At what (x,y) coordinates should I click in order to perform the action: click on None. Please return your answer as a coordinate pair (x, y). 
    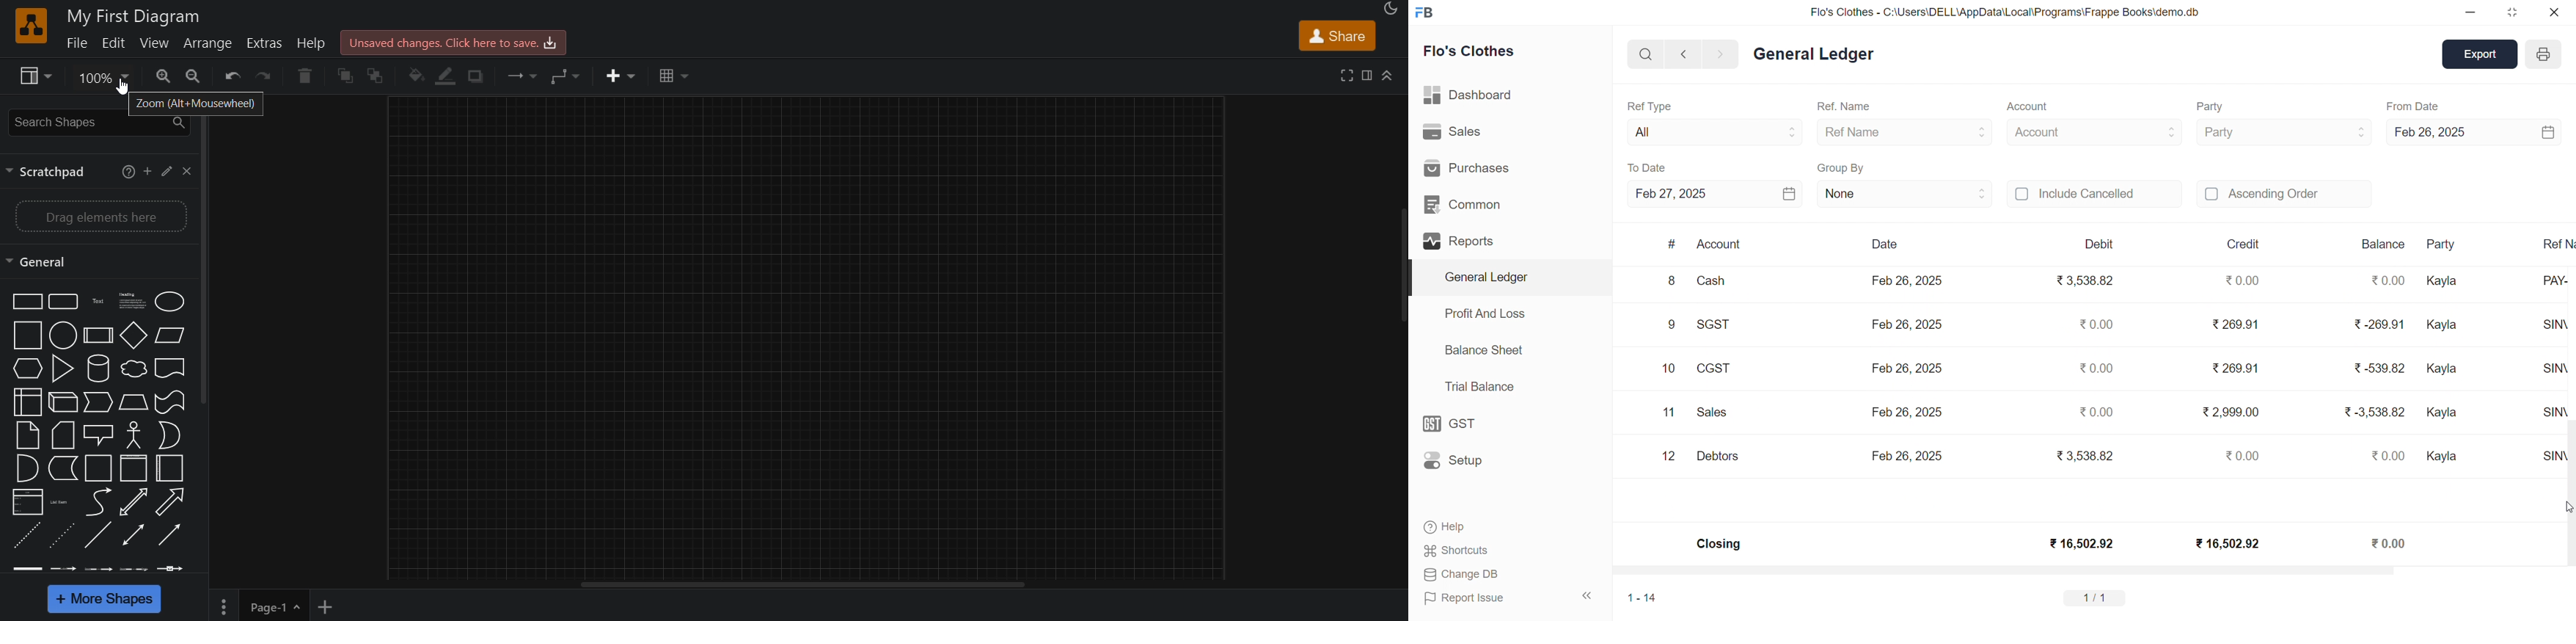
    Looking at the image, I should click on (1905, 193).